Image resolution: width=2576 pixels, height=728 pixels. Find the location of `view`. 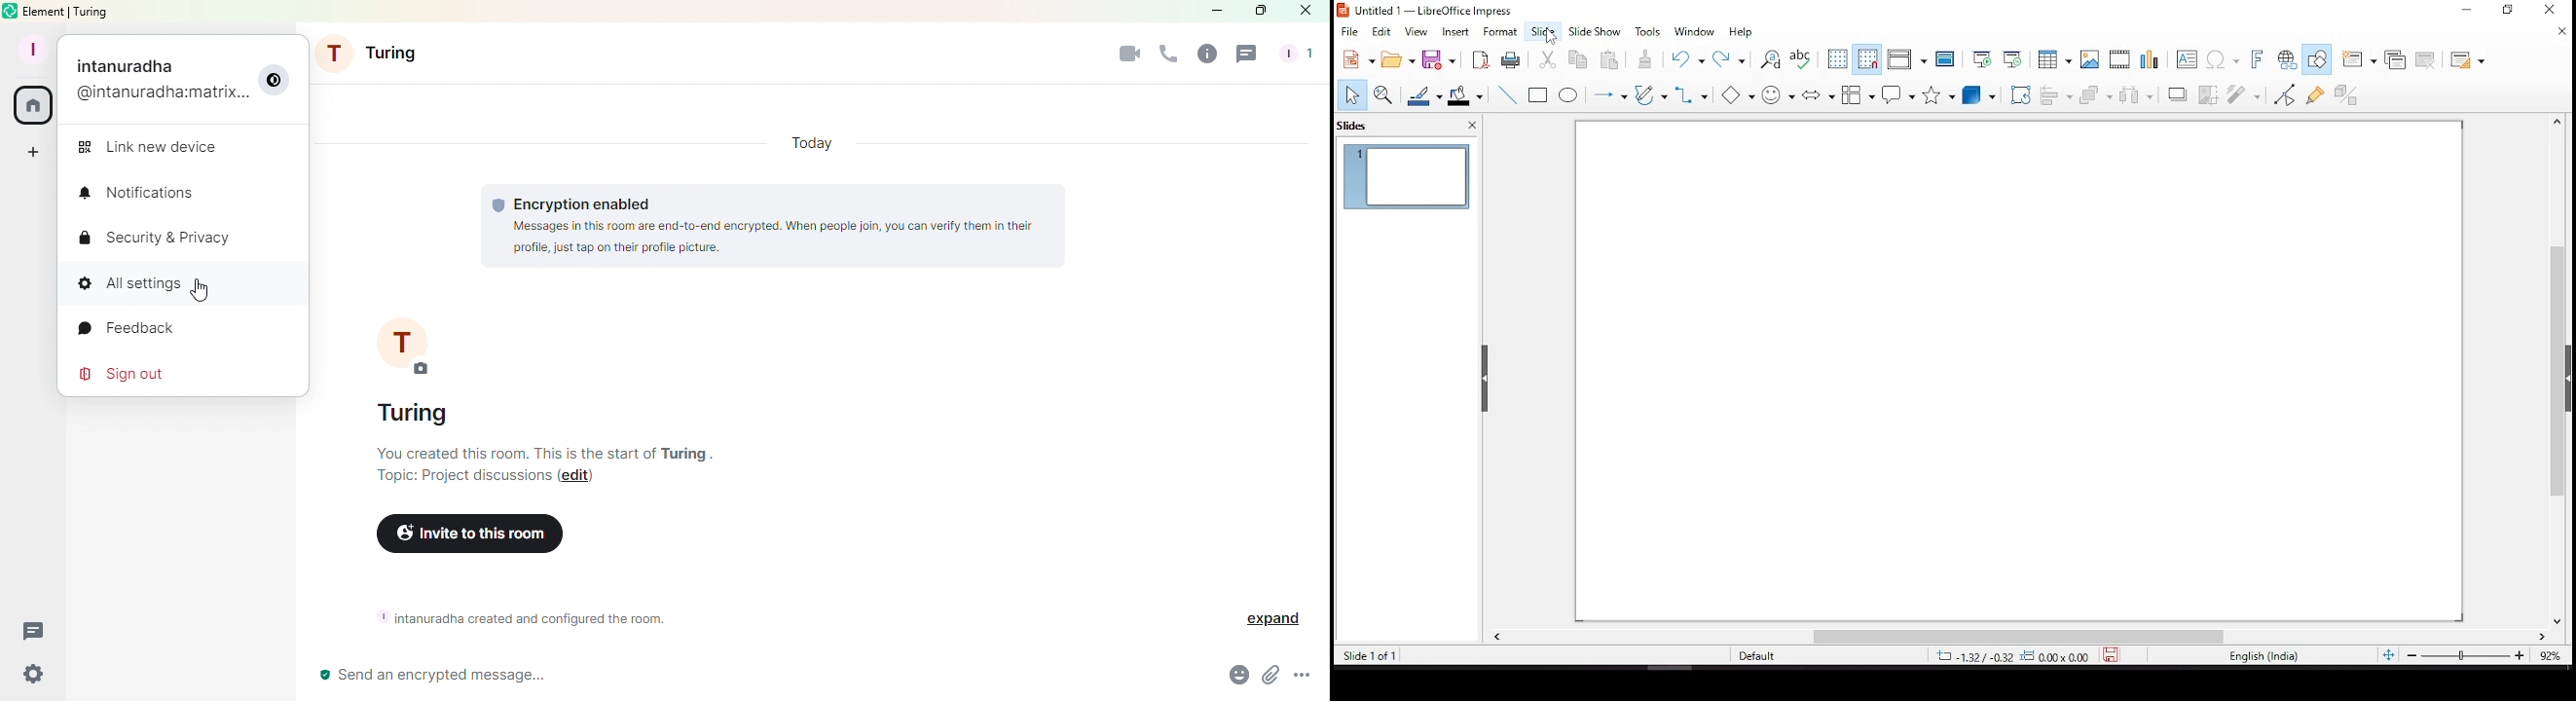

view is located at coordinates (1417, 32).